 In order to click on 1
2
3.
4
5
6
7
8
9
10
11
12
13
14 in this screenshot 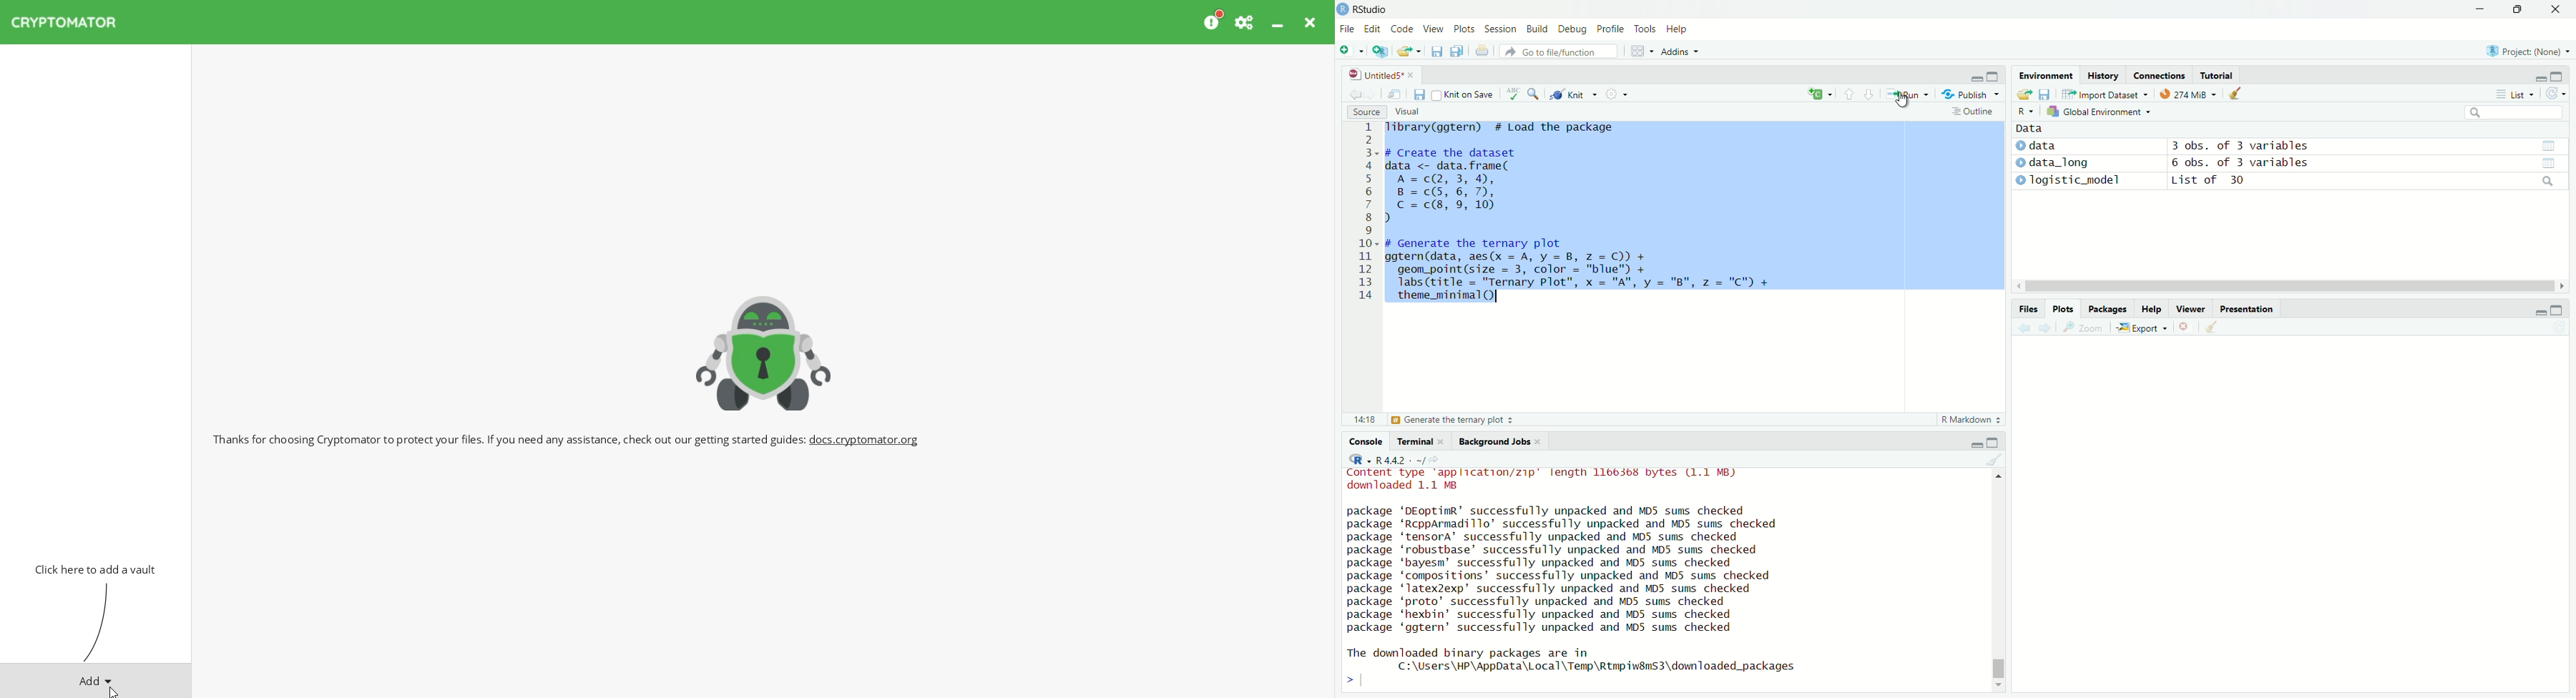, I will do `click(1368, 214)`.